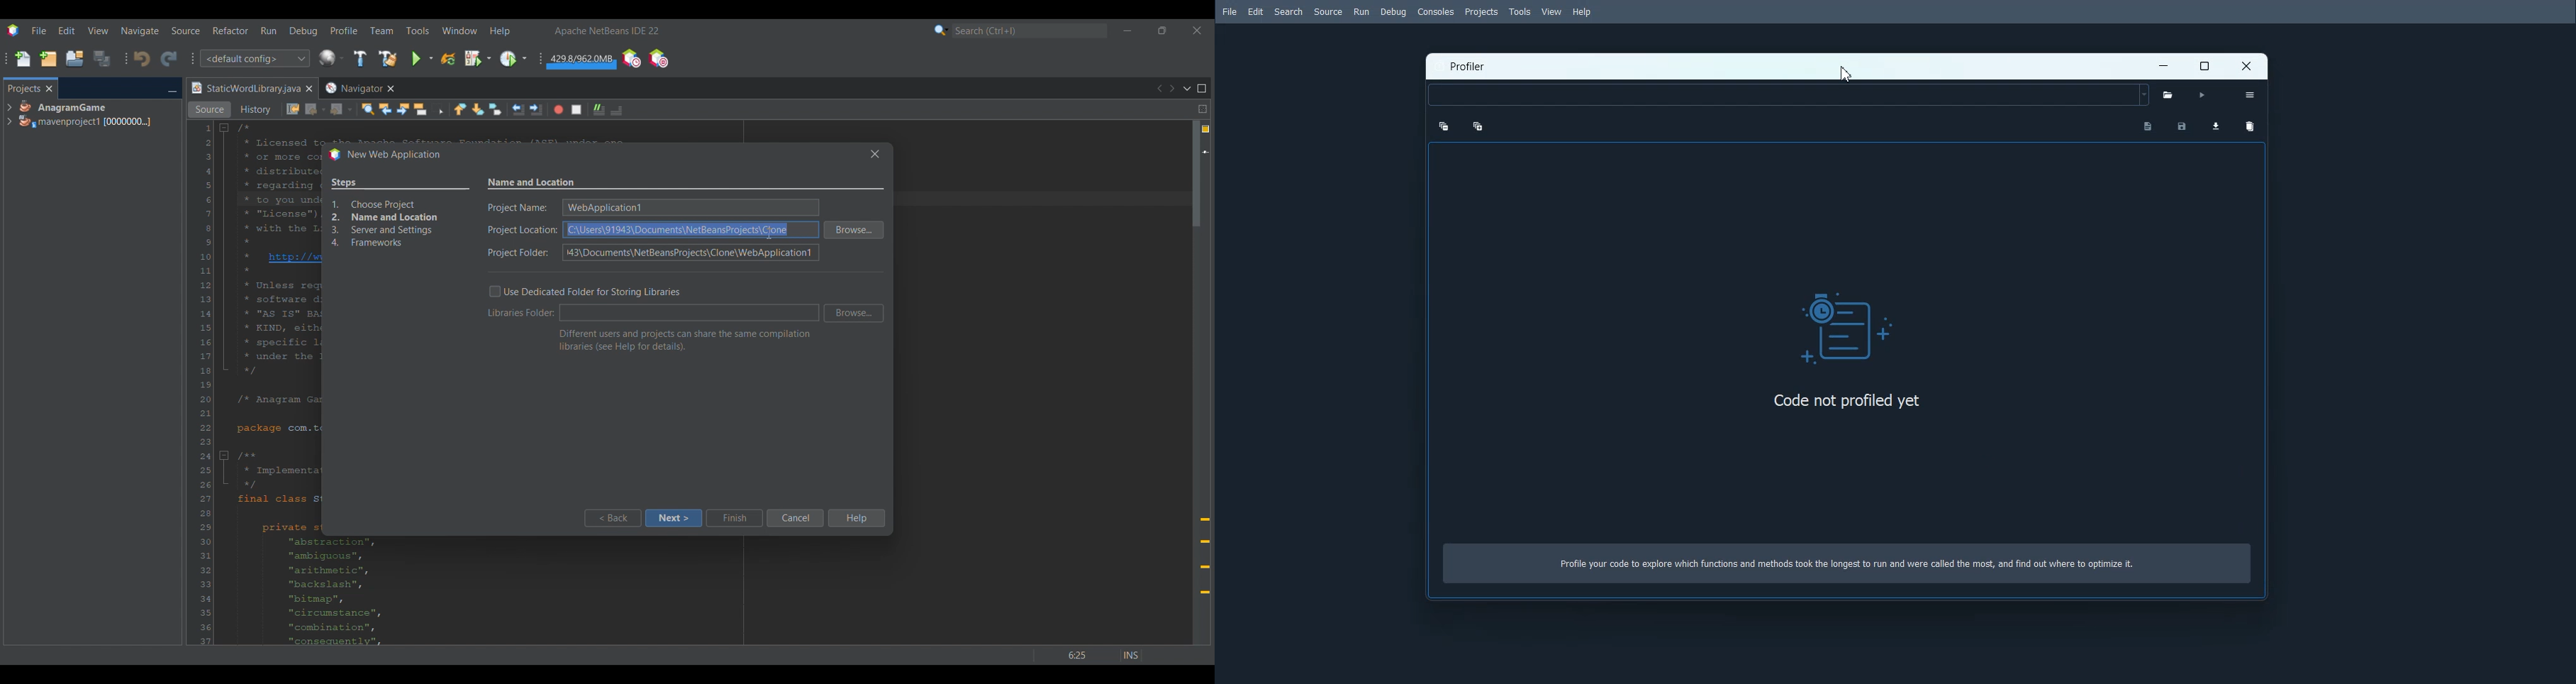  What do you see at coordinates (1229, 11) in the screenshot?
I see `File` at bounding box center [1229, 11].